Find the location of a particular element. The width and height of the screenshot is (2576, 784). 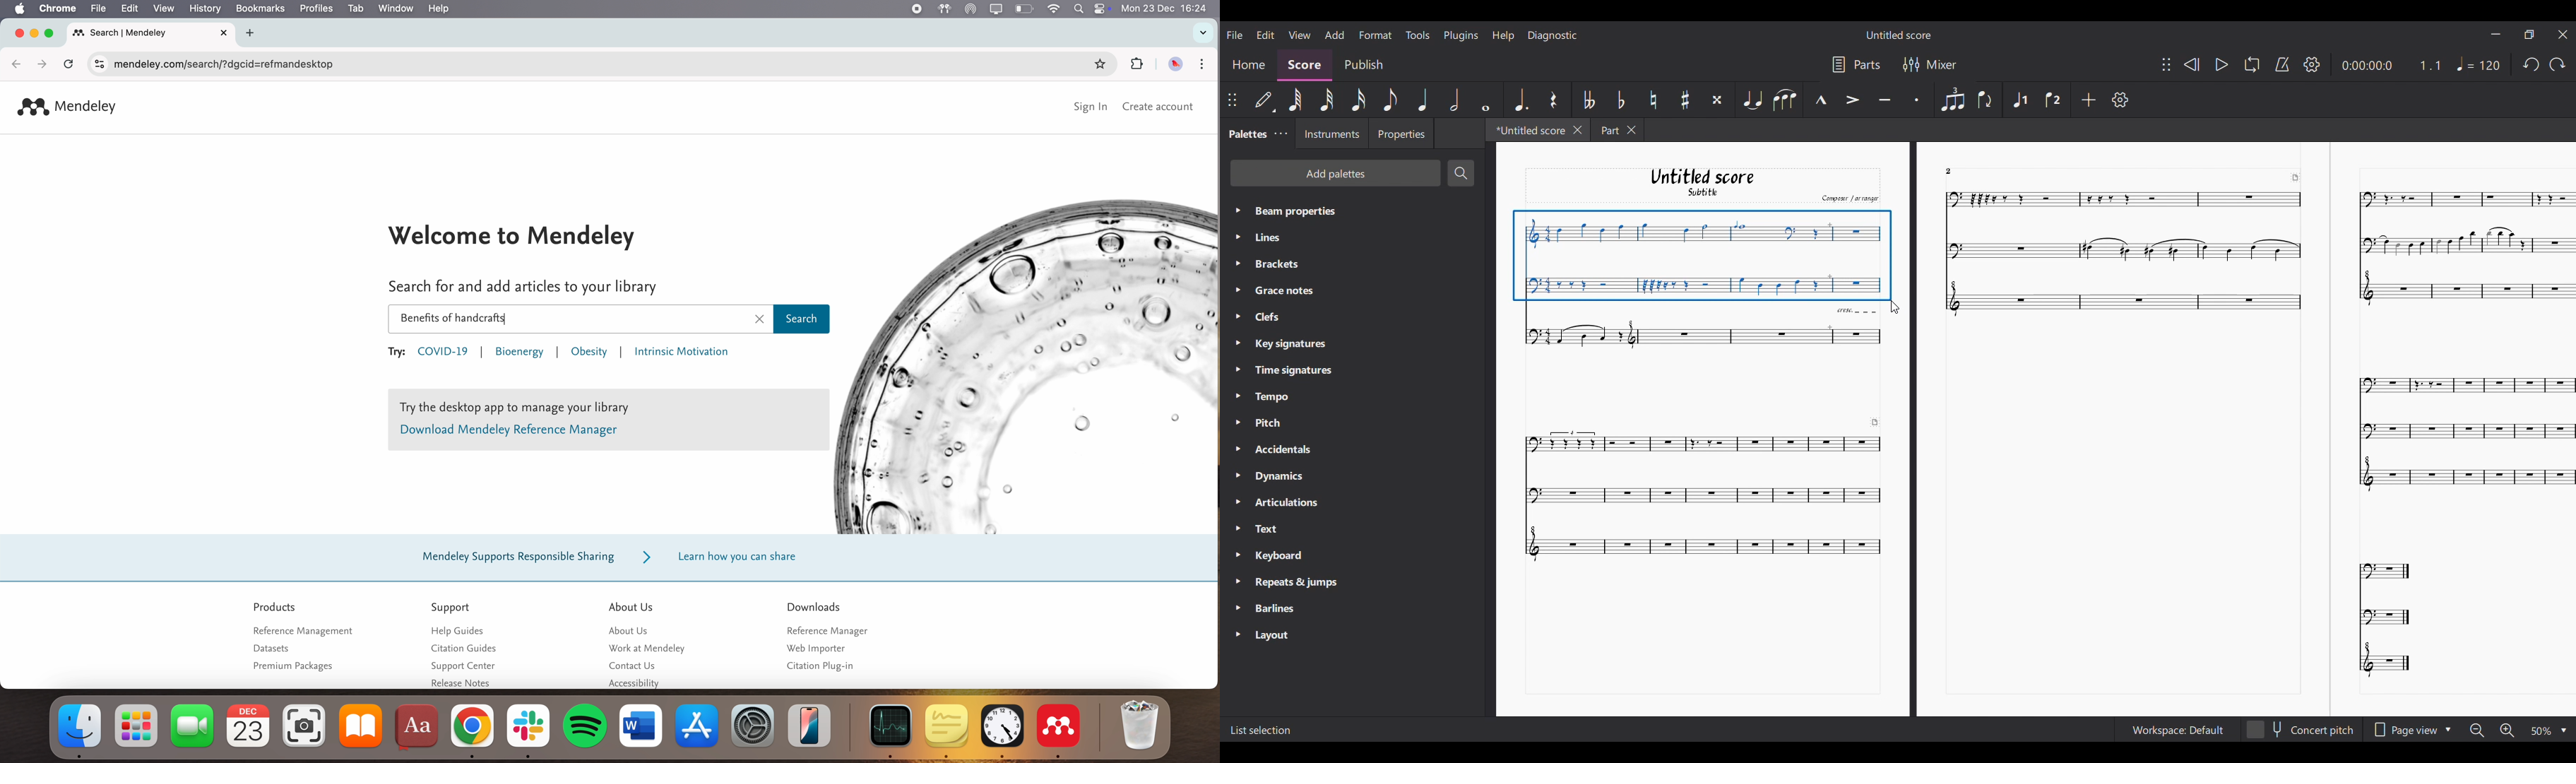

Concert pitch toggle is located at coordinates (2301, 730).